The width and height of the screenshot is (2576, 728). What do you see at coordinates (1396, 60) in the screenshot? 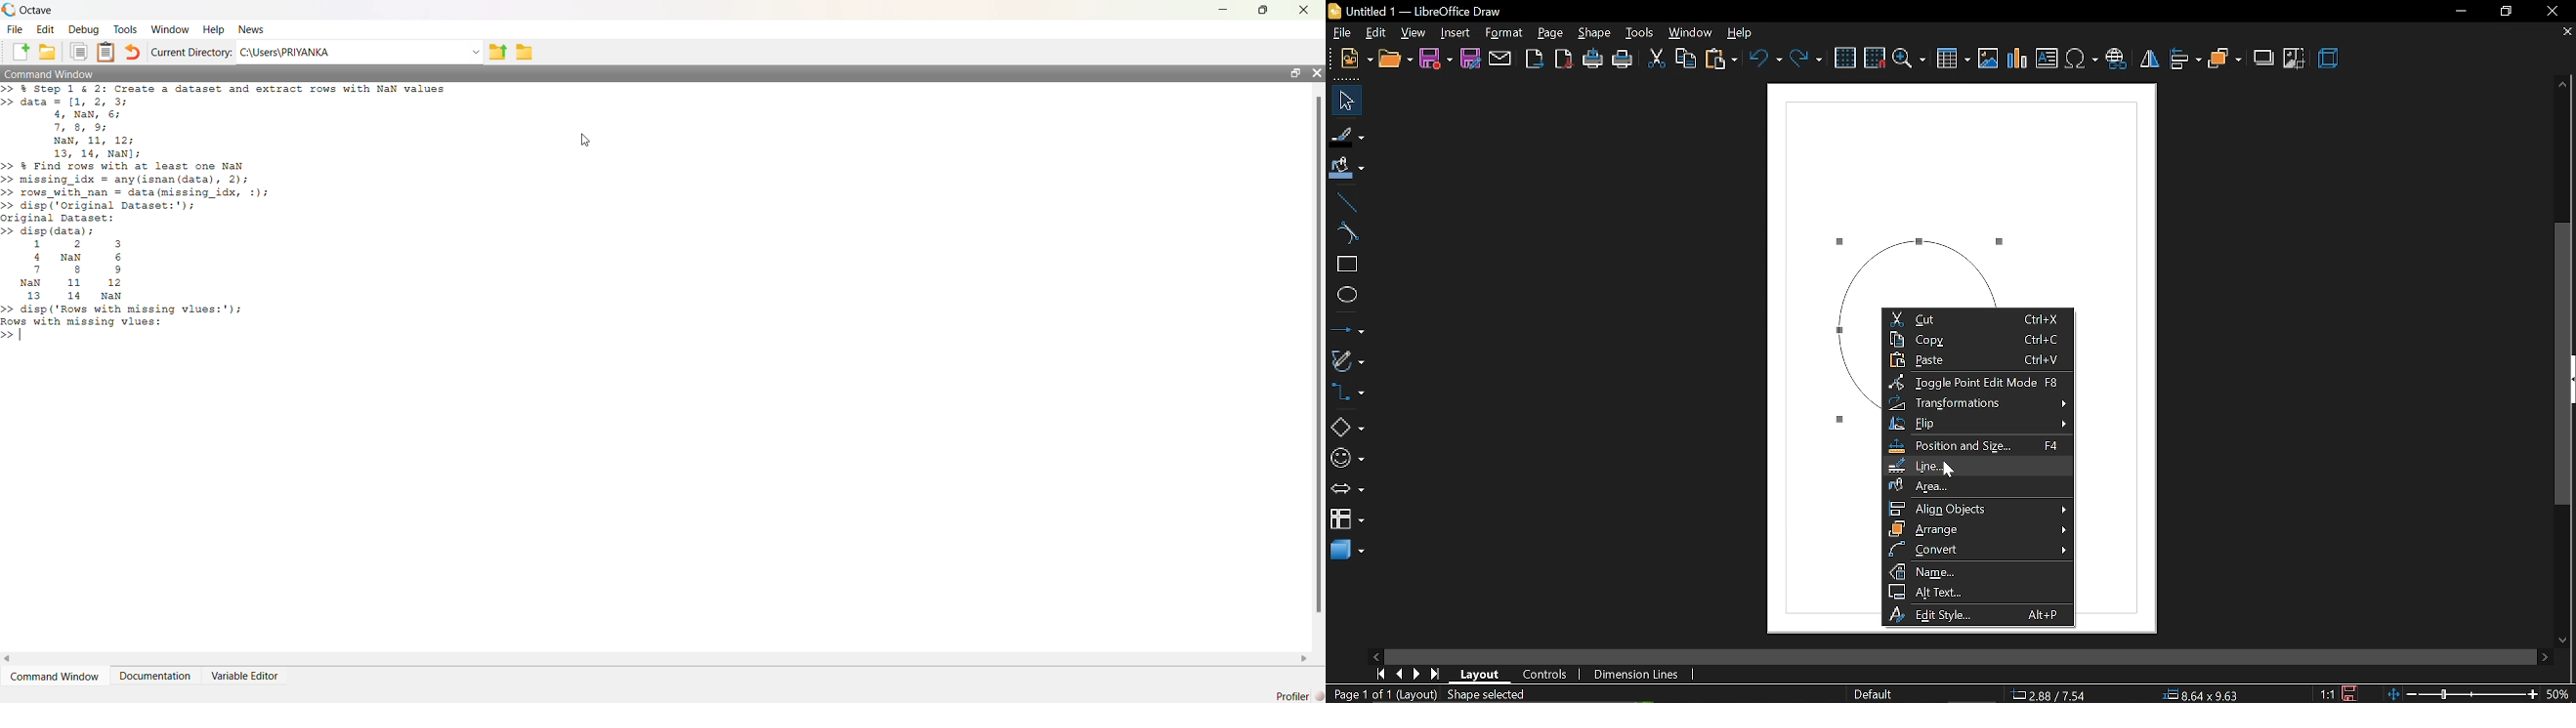
I see `new` at bounding box center [1396, 60].